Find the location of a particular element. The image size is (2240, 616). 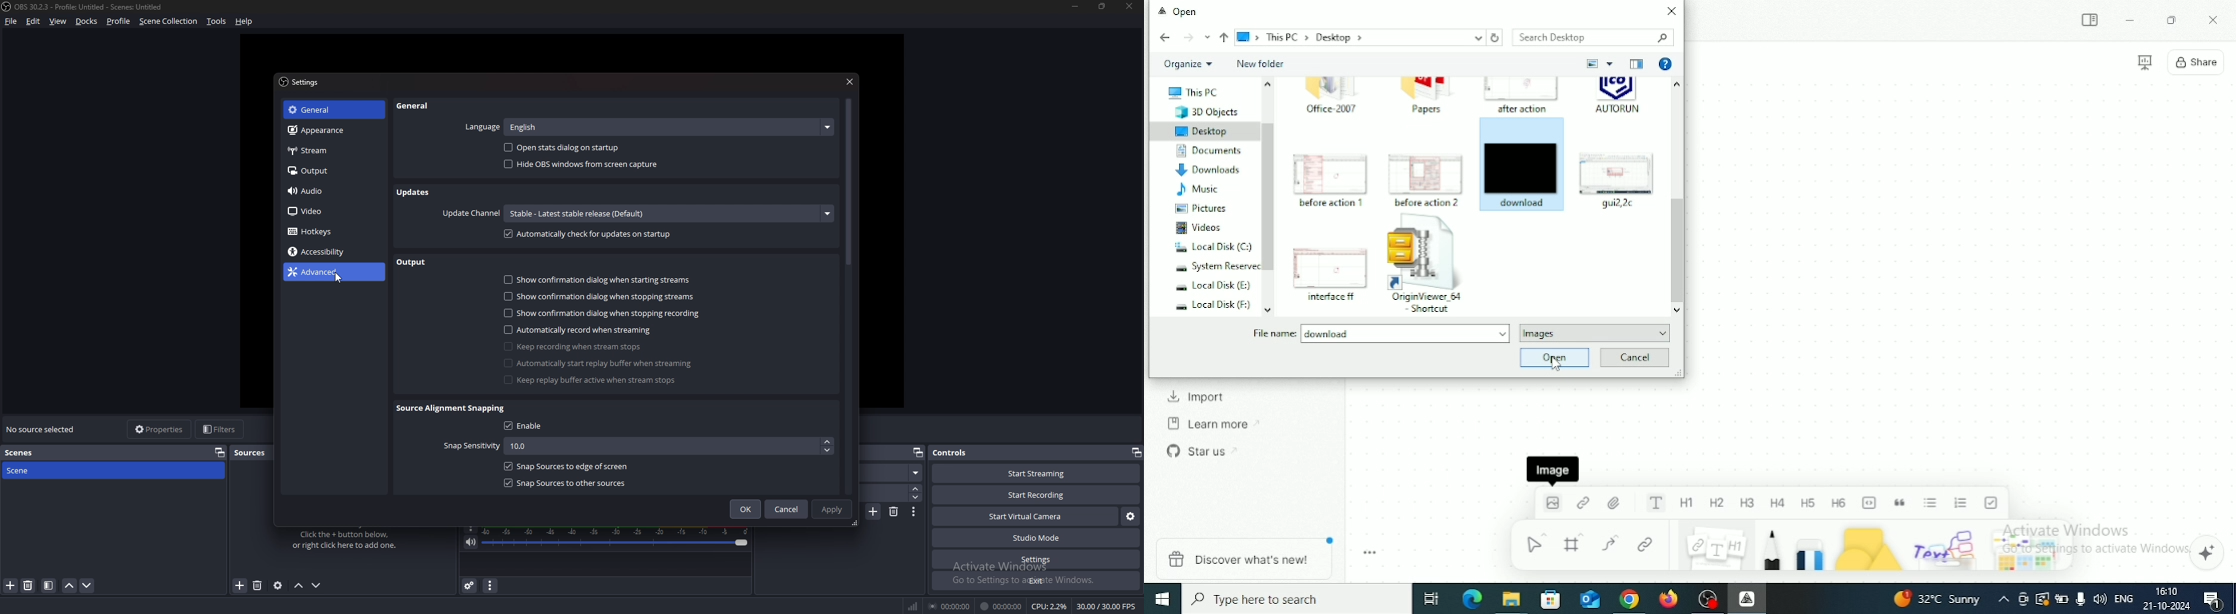

edit is located at coordinates (33, 21).